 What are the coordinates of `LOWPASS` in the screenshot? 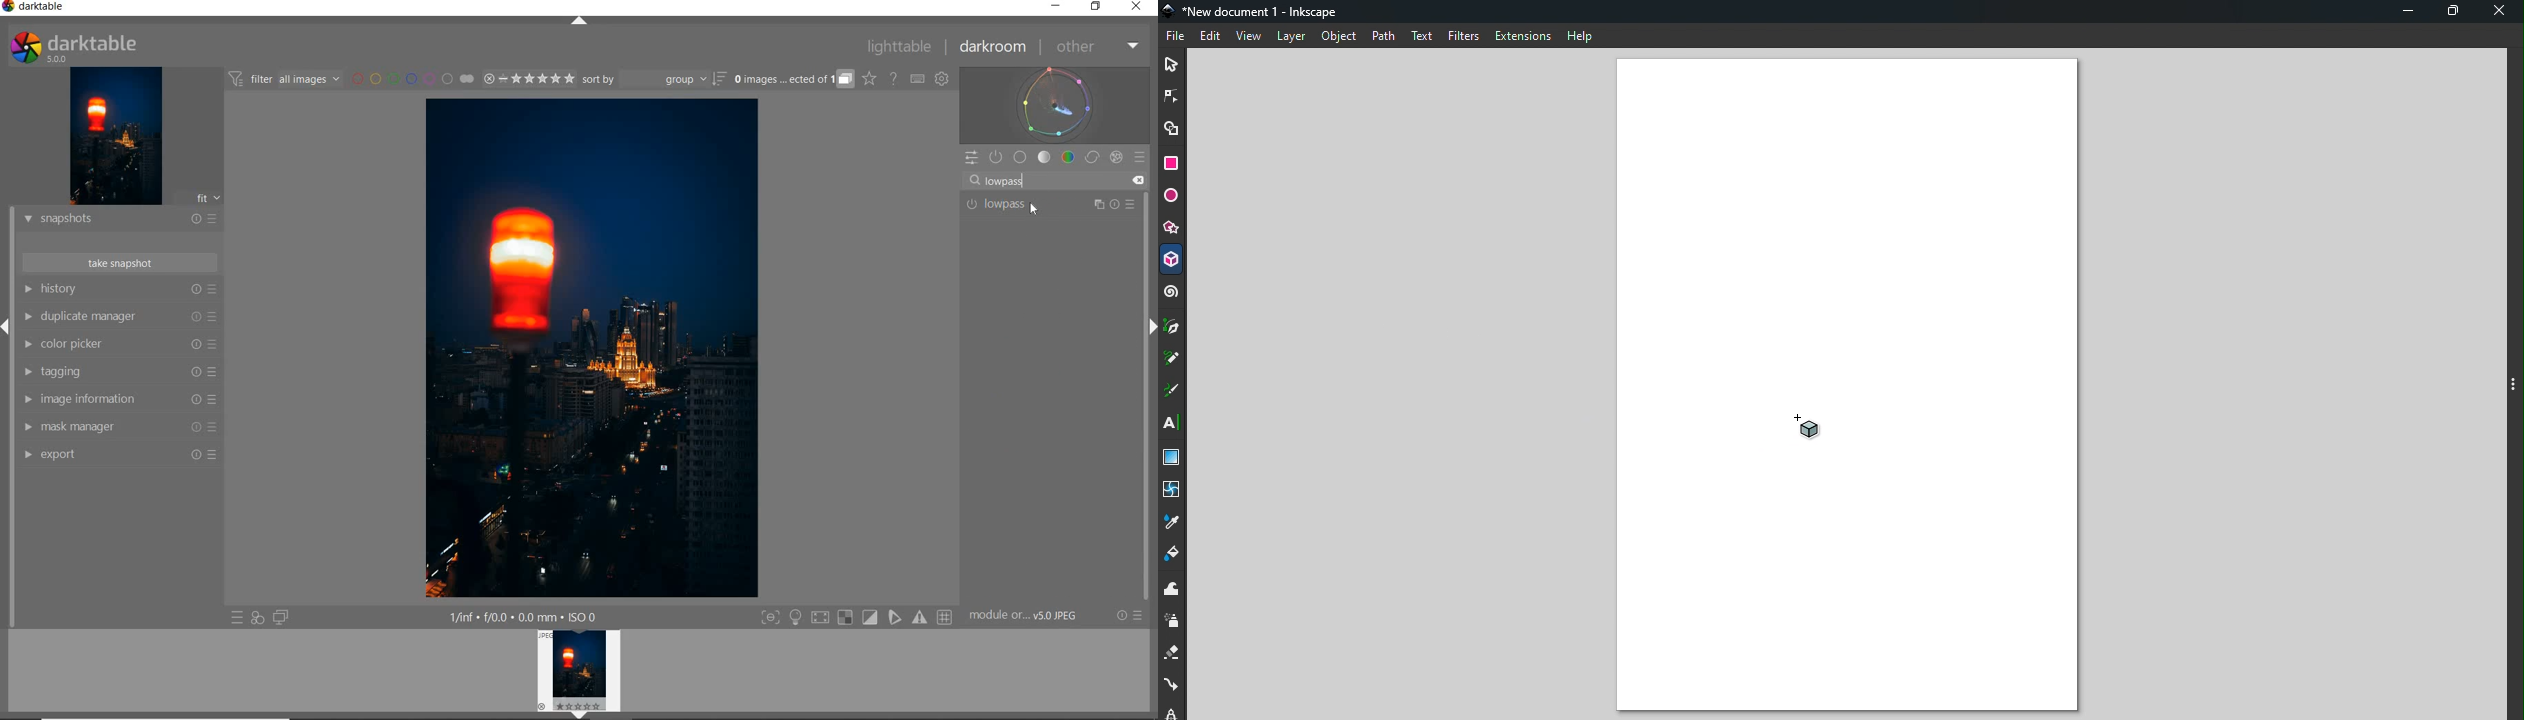 It's located at (1013, 206).